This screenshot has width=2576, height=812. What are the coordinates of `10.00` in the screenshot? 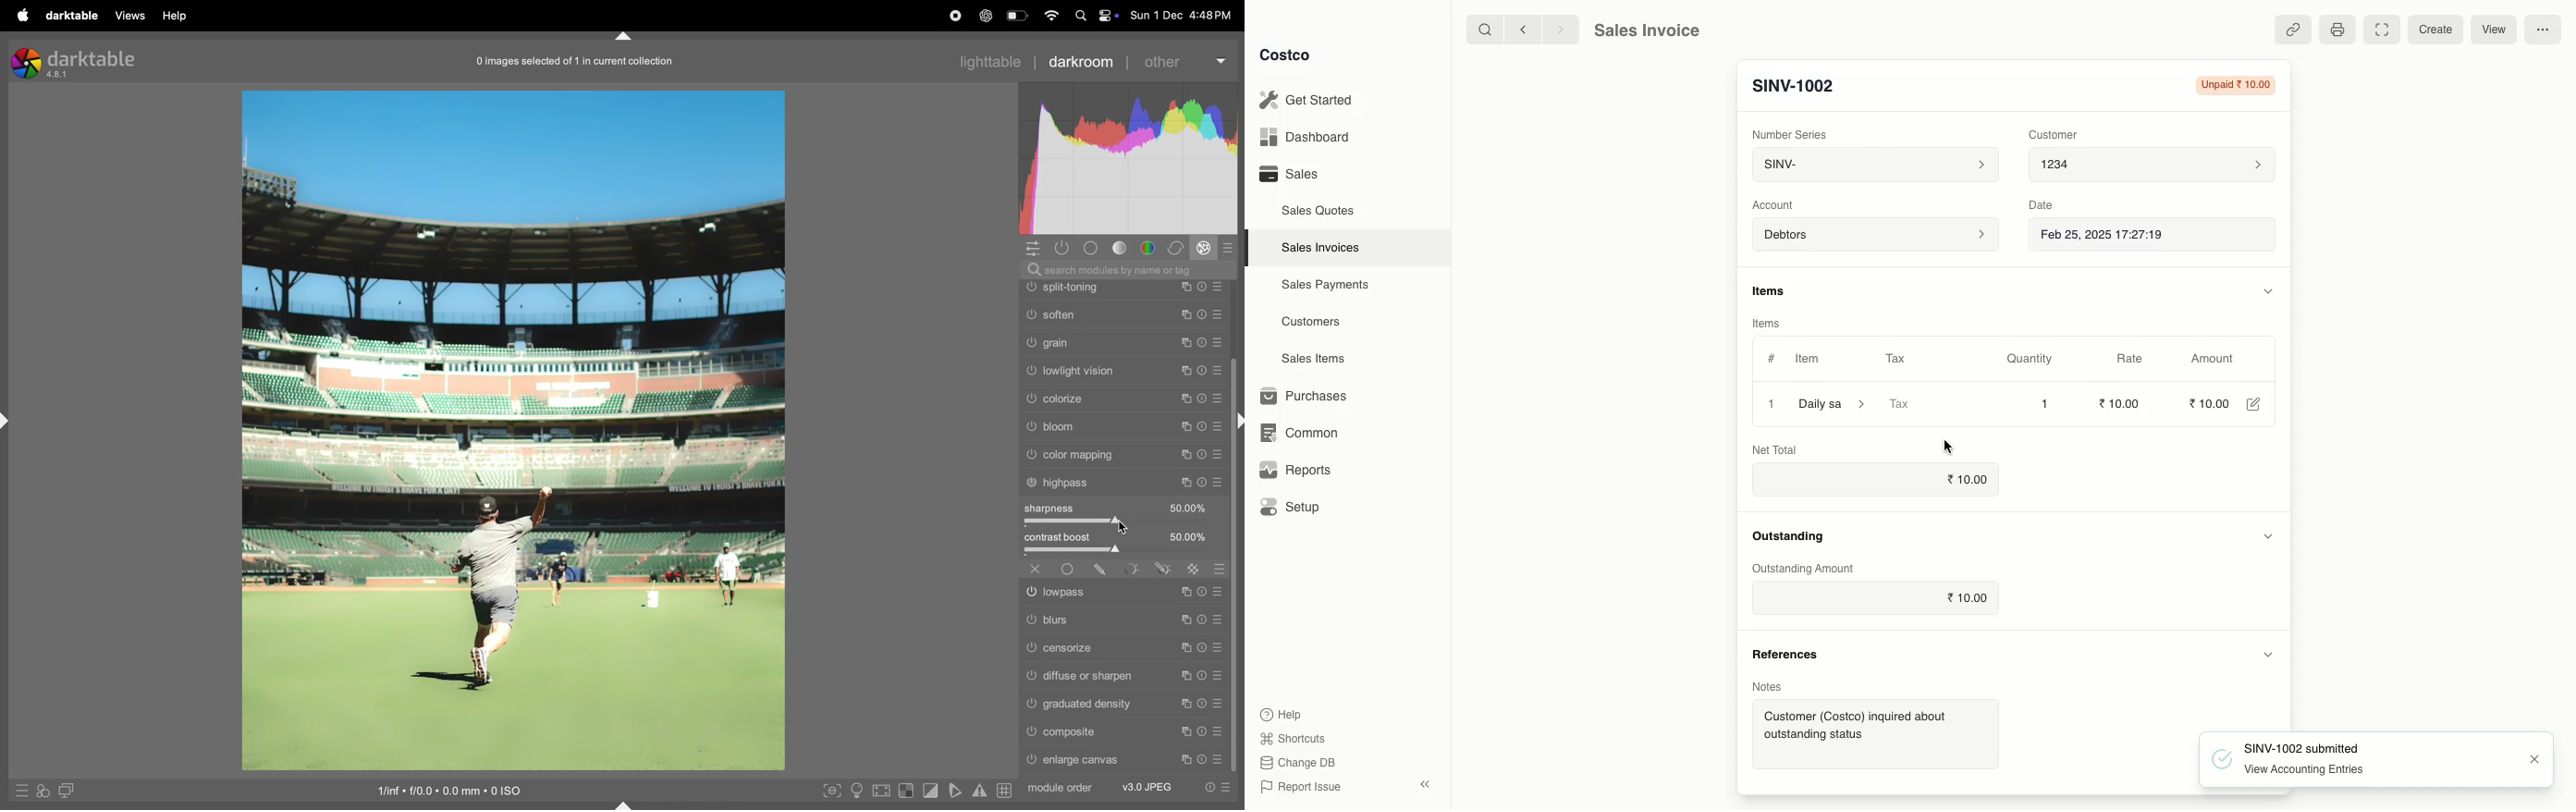 It's located at (1969, 599).